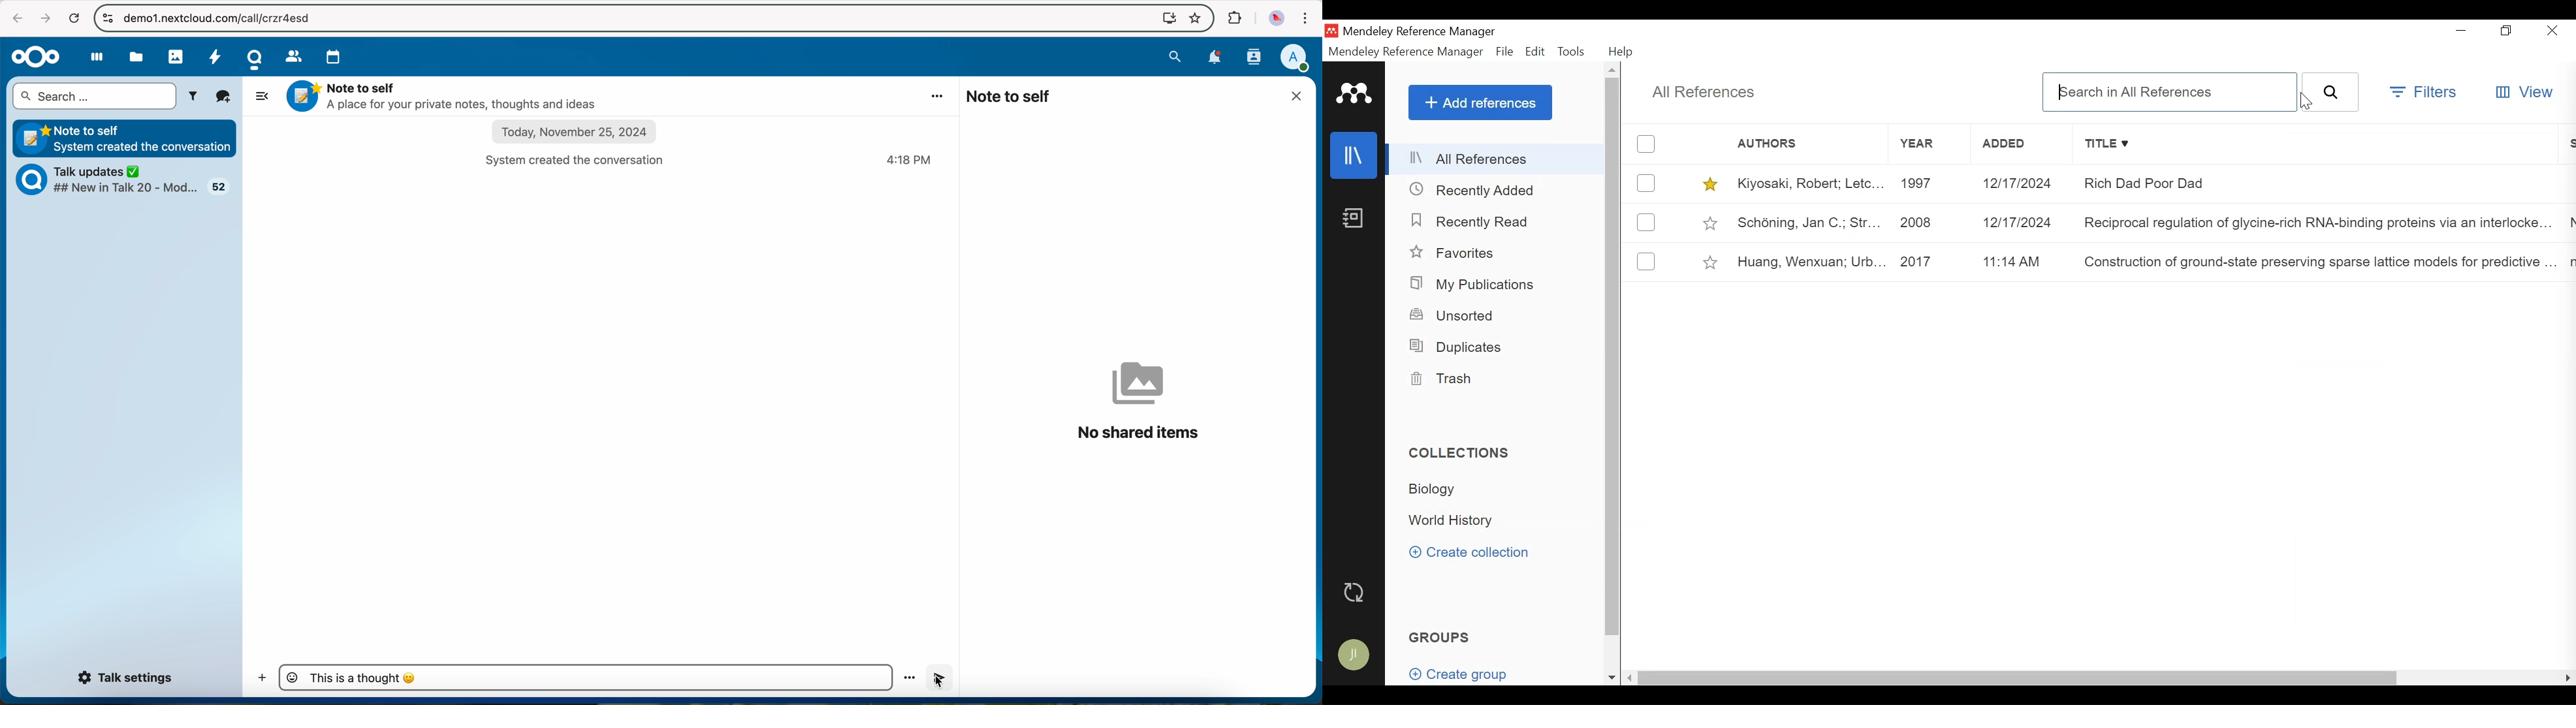 The width and height of the screenshot is (2576, 728). What do you see at coordinates (1441, 492) in the screenshot?
I see `Collection` at bounding box center [1441, 492].